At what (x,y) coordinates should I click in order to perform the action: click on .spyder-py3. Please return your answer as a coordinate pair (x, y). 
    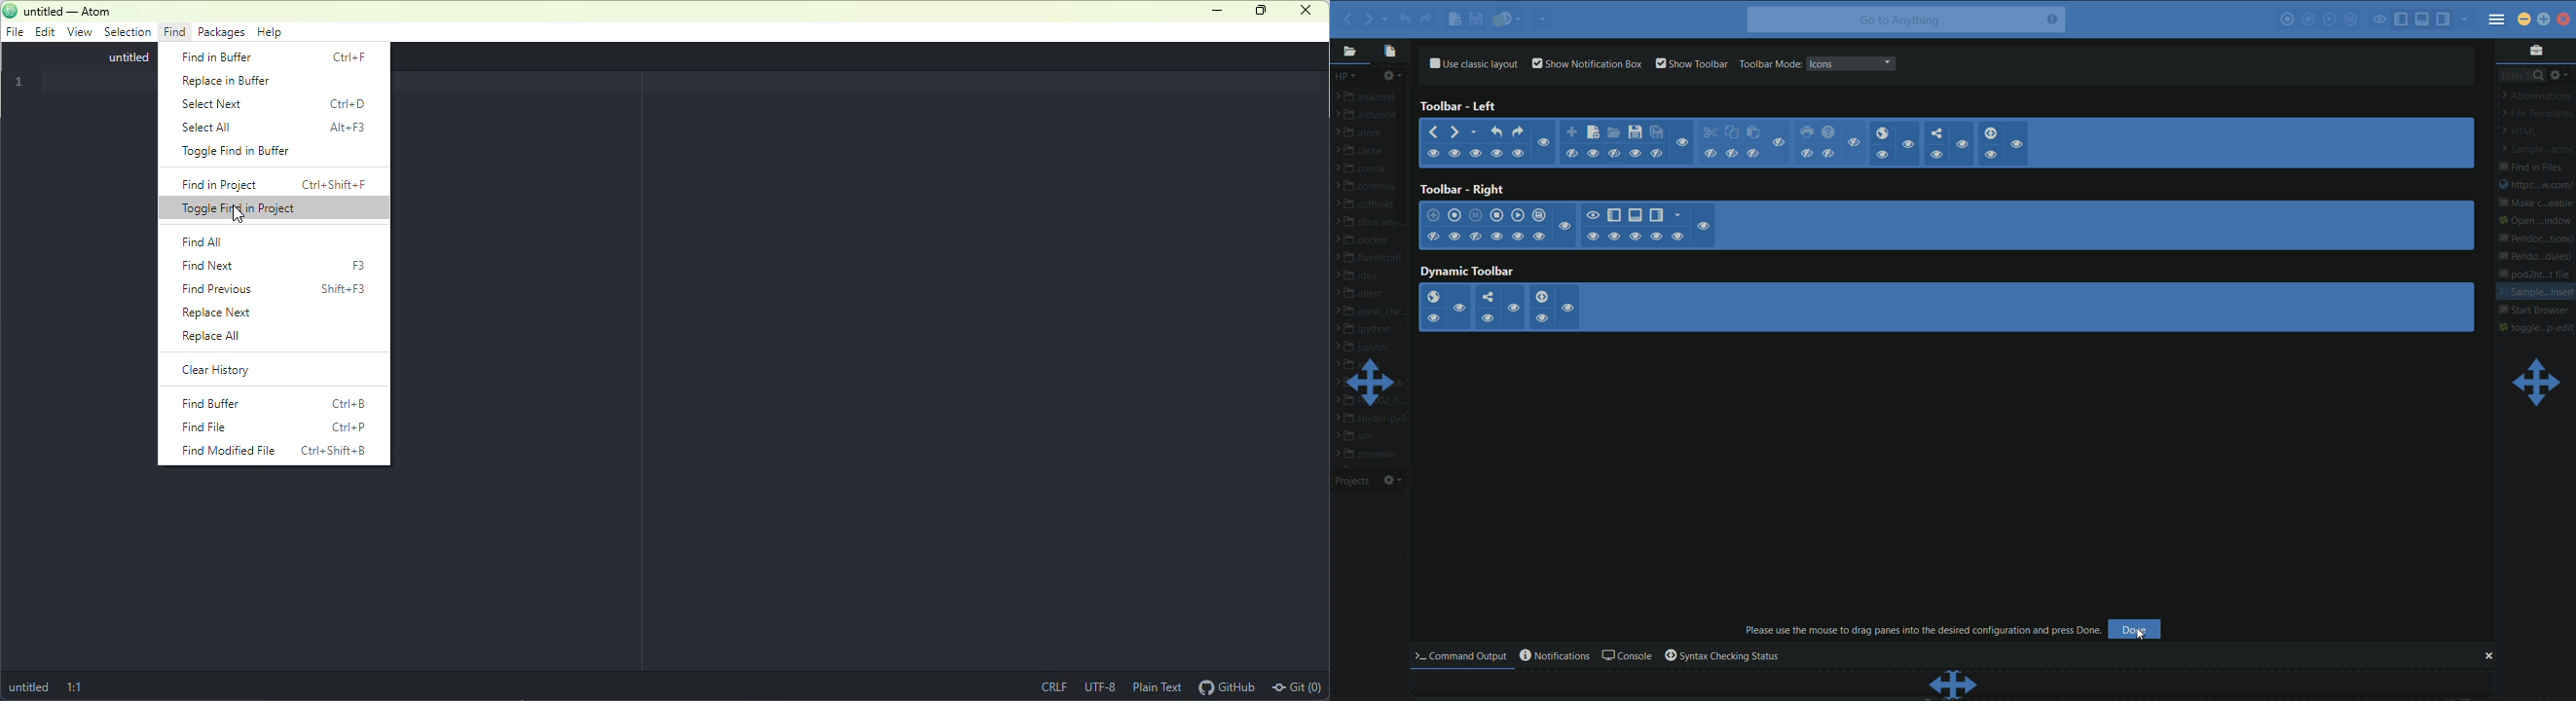
    Looking at the image, I should click on (1375, 419).